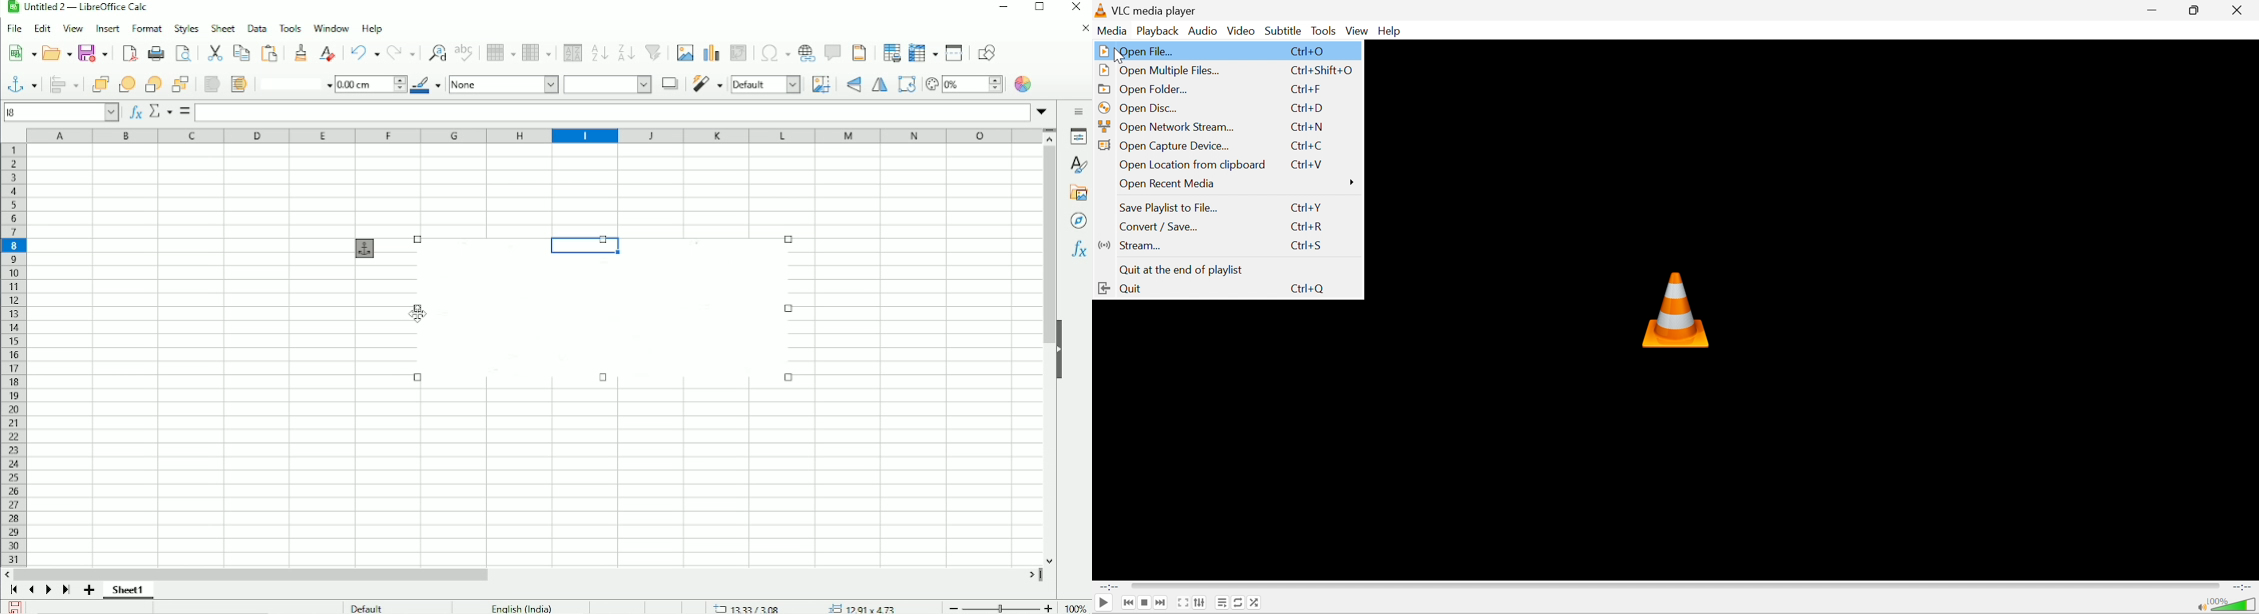 The image size is (2268, 616). What do you see at coordinates (1674, 309) in the screenshot?
I see `VLC icon` at bounding box center [1674, 309].